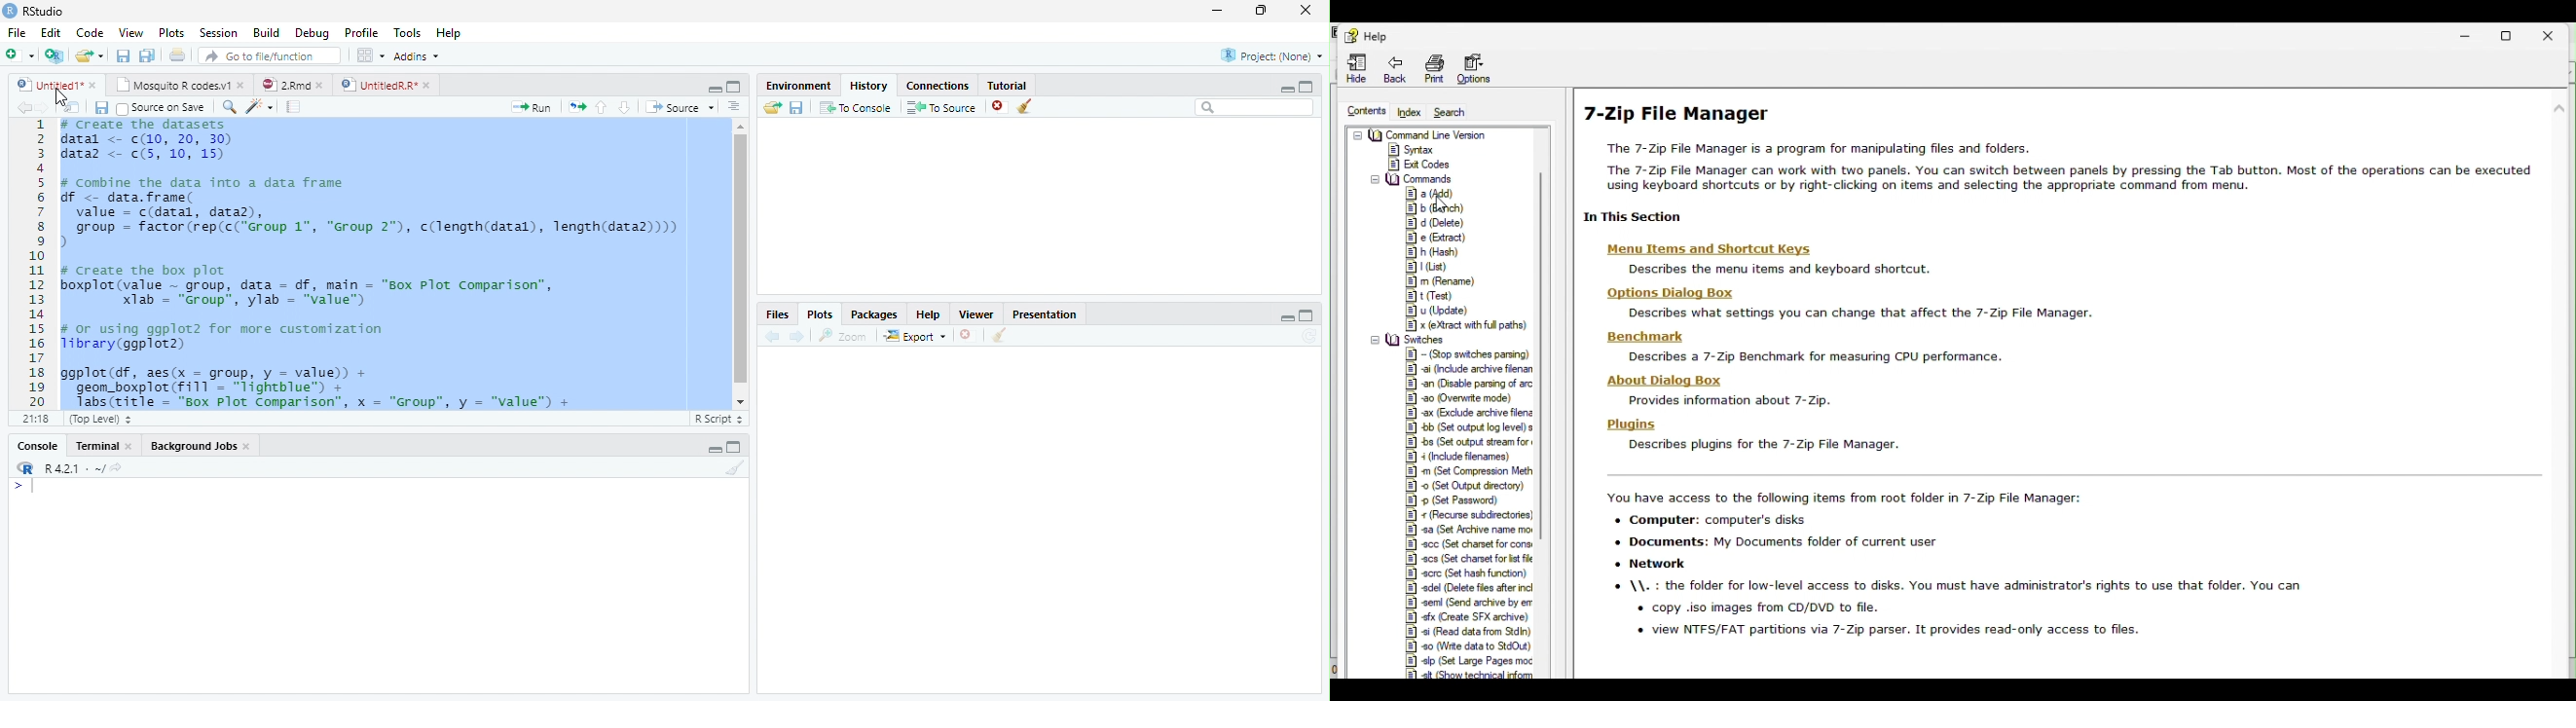 Image resolution: width=2576 pixels, height=728 pixels. I want to click on You have access to the following items from root folder in 7-Zip File Manager:
+ Computer: computer's disks
«+ Documents: My Documents folder of current user
+ Network
© \\. : the folder for low-level access to disks. You must have administrator's rights to use that folder. You can
« copy iso images from CD/DVD to file.
o view NTFS/FAT partitions via 7-Zip parser. It provides read-only access to files., so click(1950, 565).